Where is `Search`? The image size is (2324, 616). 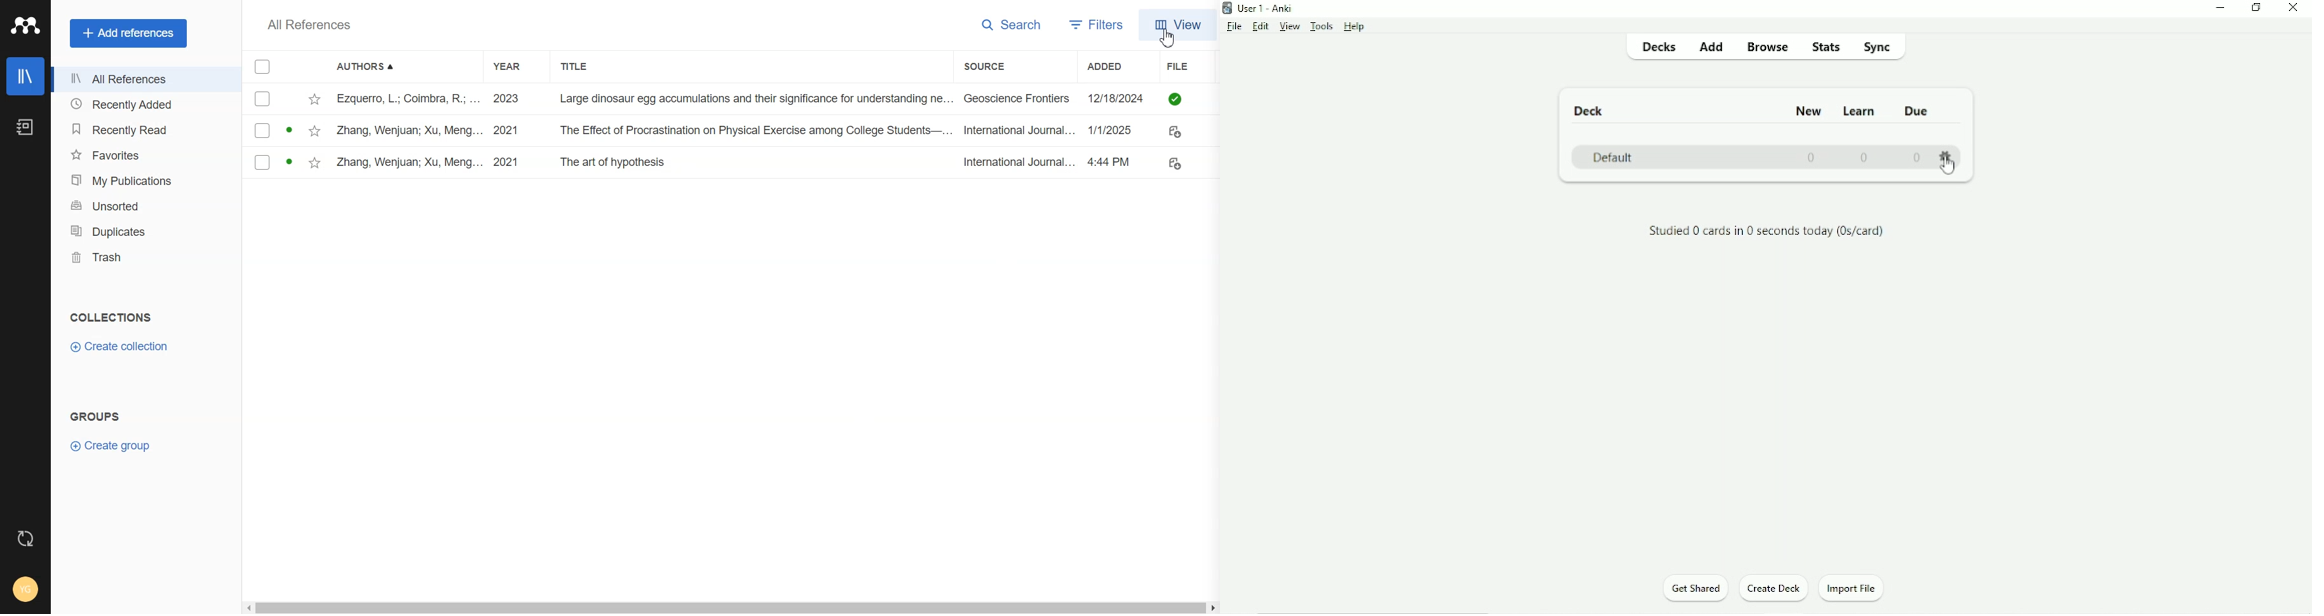
Search is located at coordinates (1014, 24).